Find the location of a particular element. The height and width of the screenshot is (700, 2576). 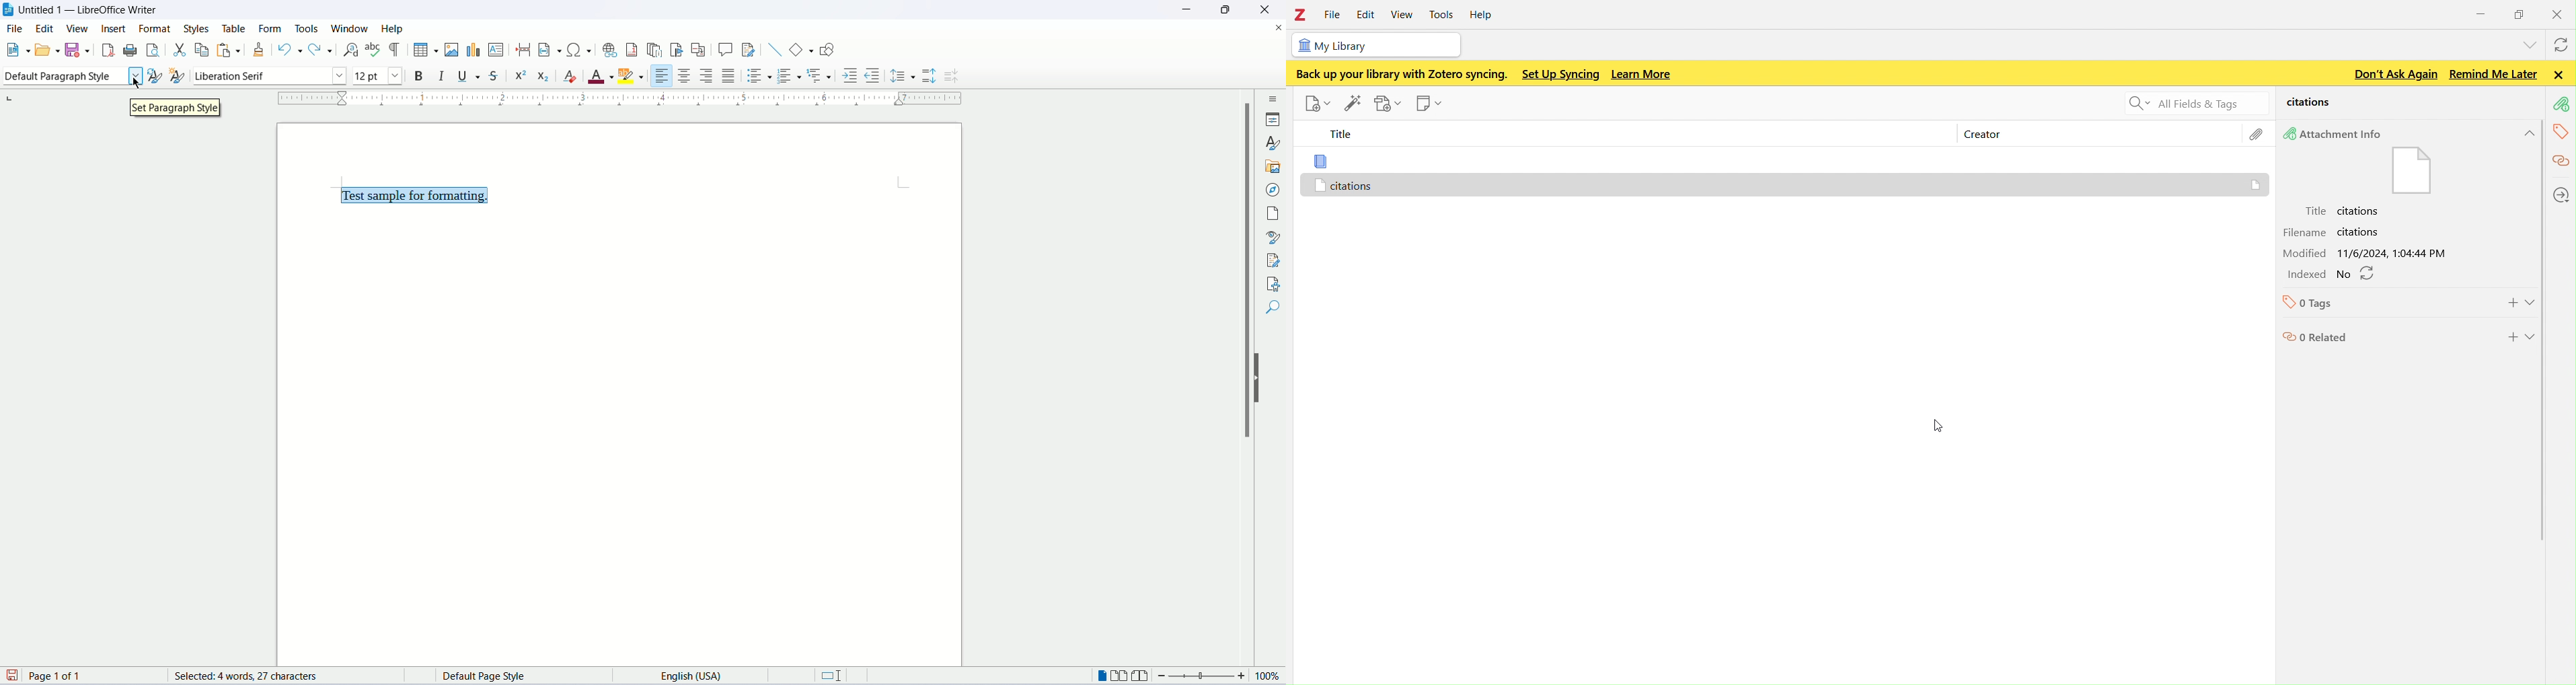

save is located at coordinates (78, 50).